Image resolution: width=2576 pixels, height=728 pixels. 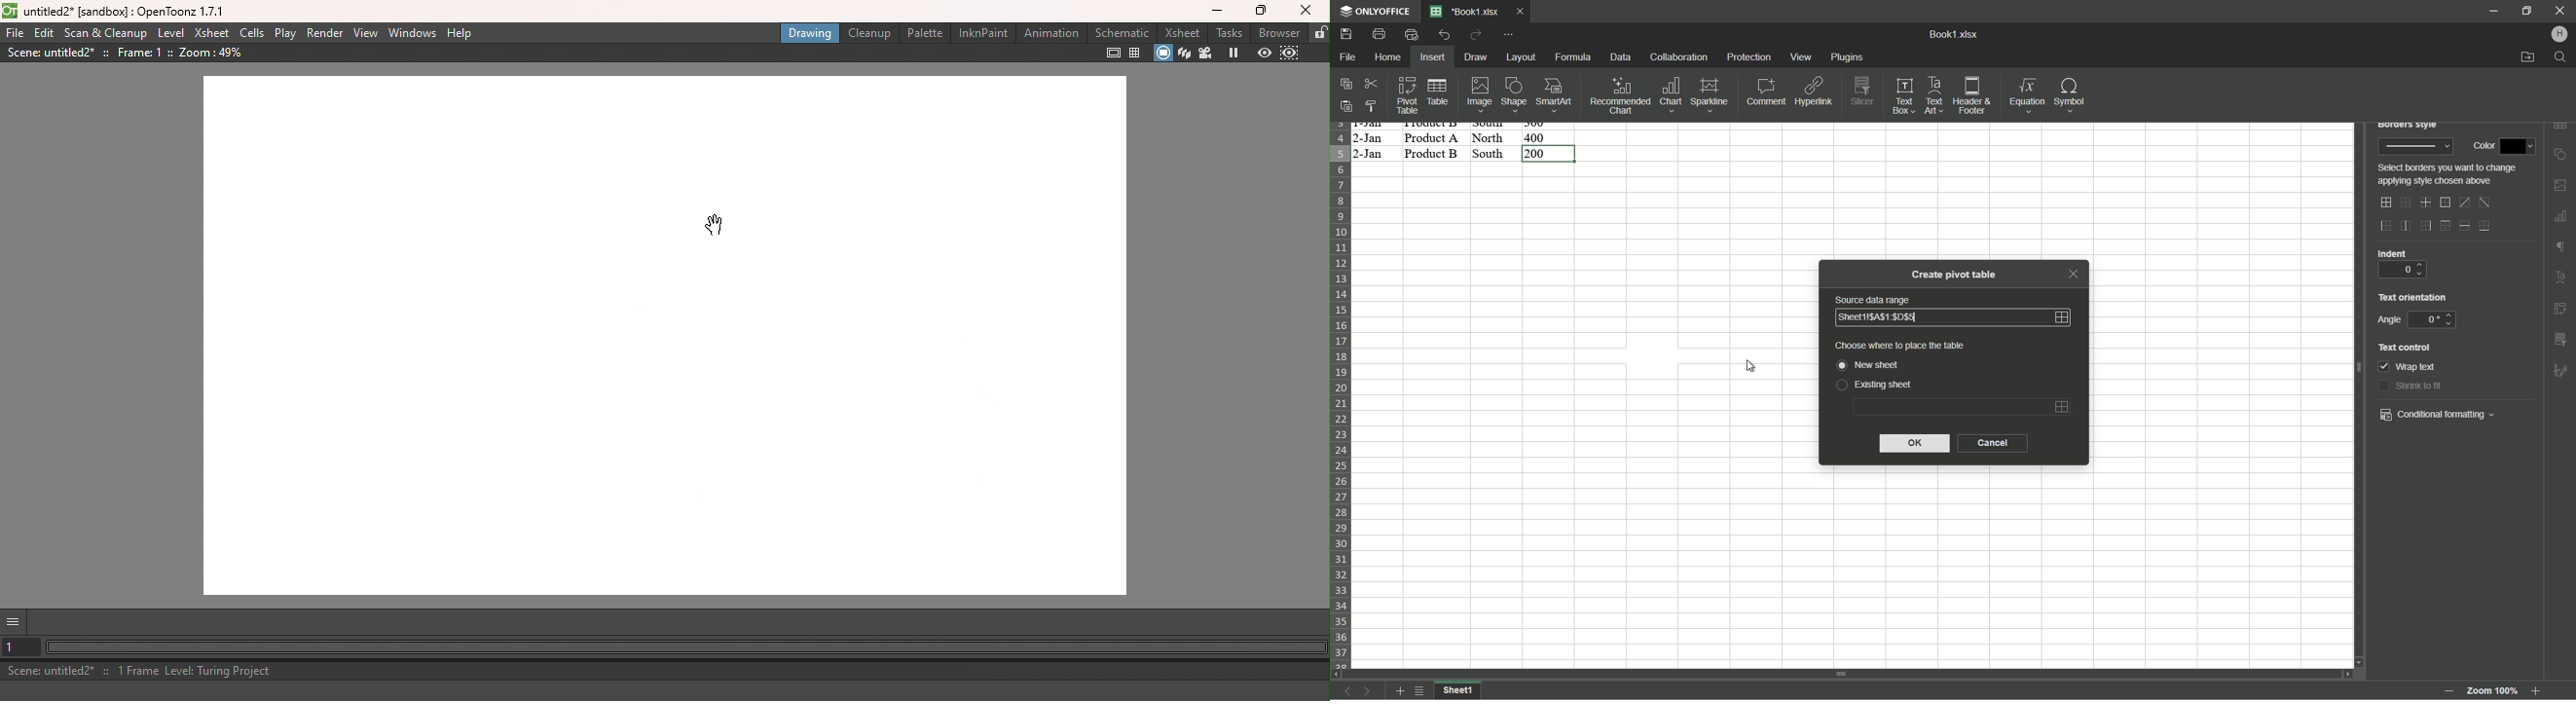 What do you see at coordinates (1750, 365) in the screenshot?
I see `cursor` at bounding box center [1750, 365].